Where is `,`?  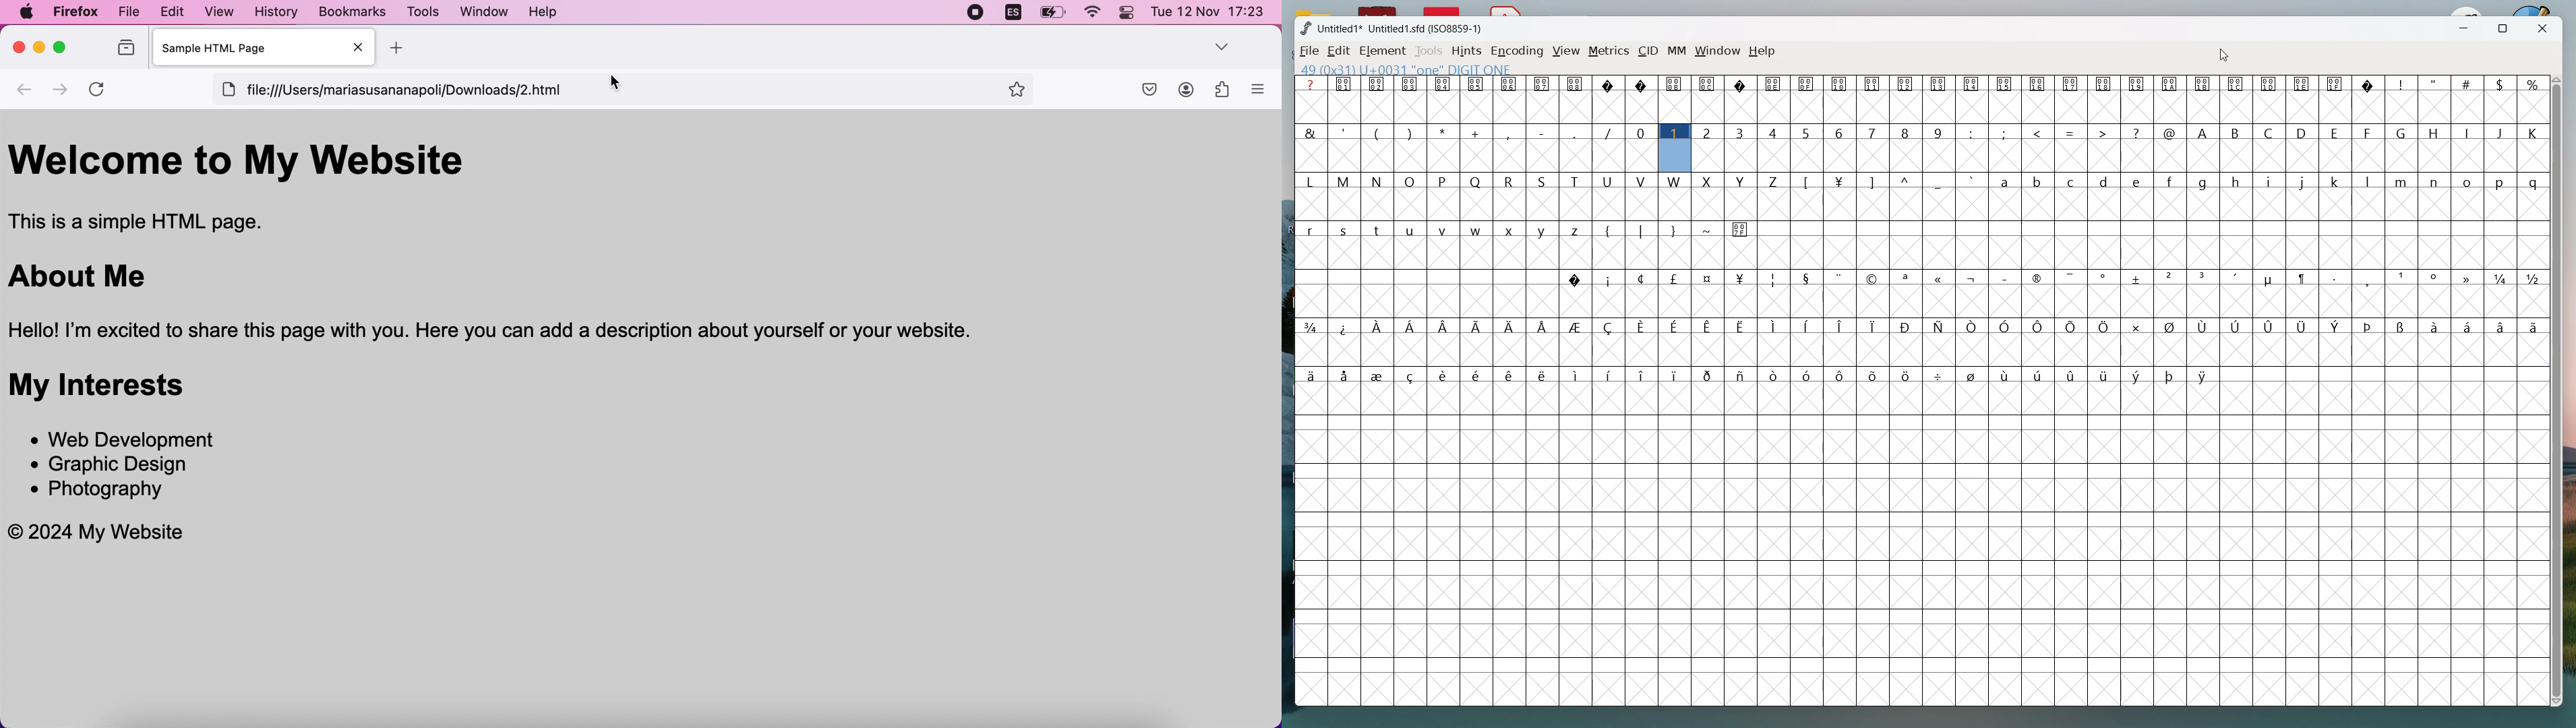 , is located at coordinates (1511, 133).